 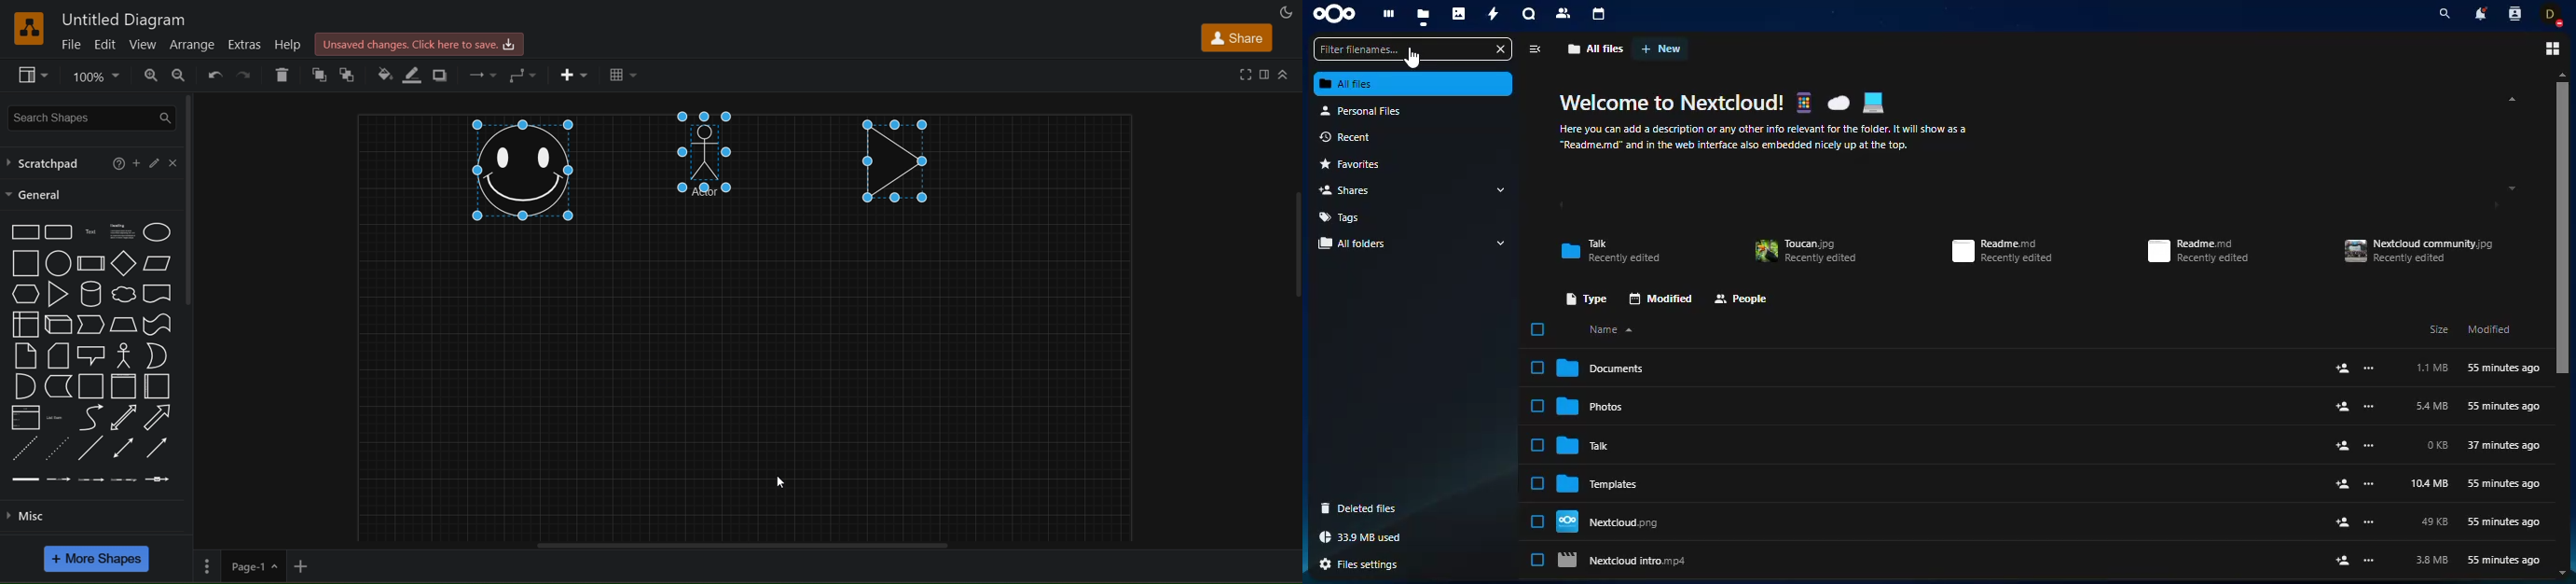 I want to click on connection, so click(x=483, y=73).